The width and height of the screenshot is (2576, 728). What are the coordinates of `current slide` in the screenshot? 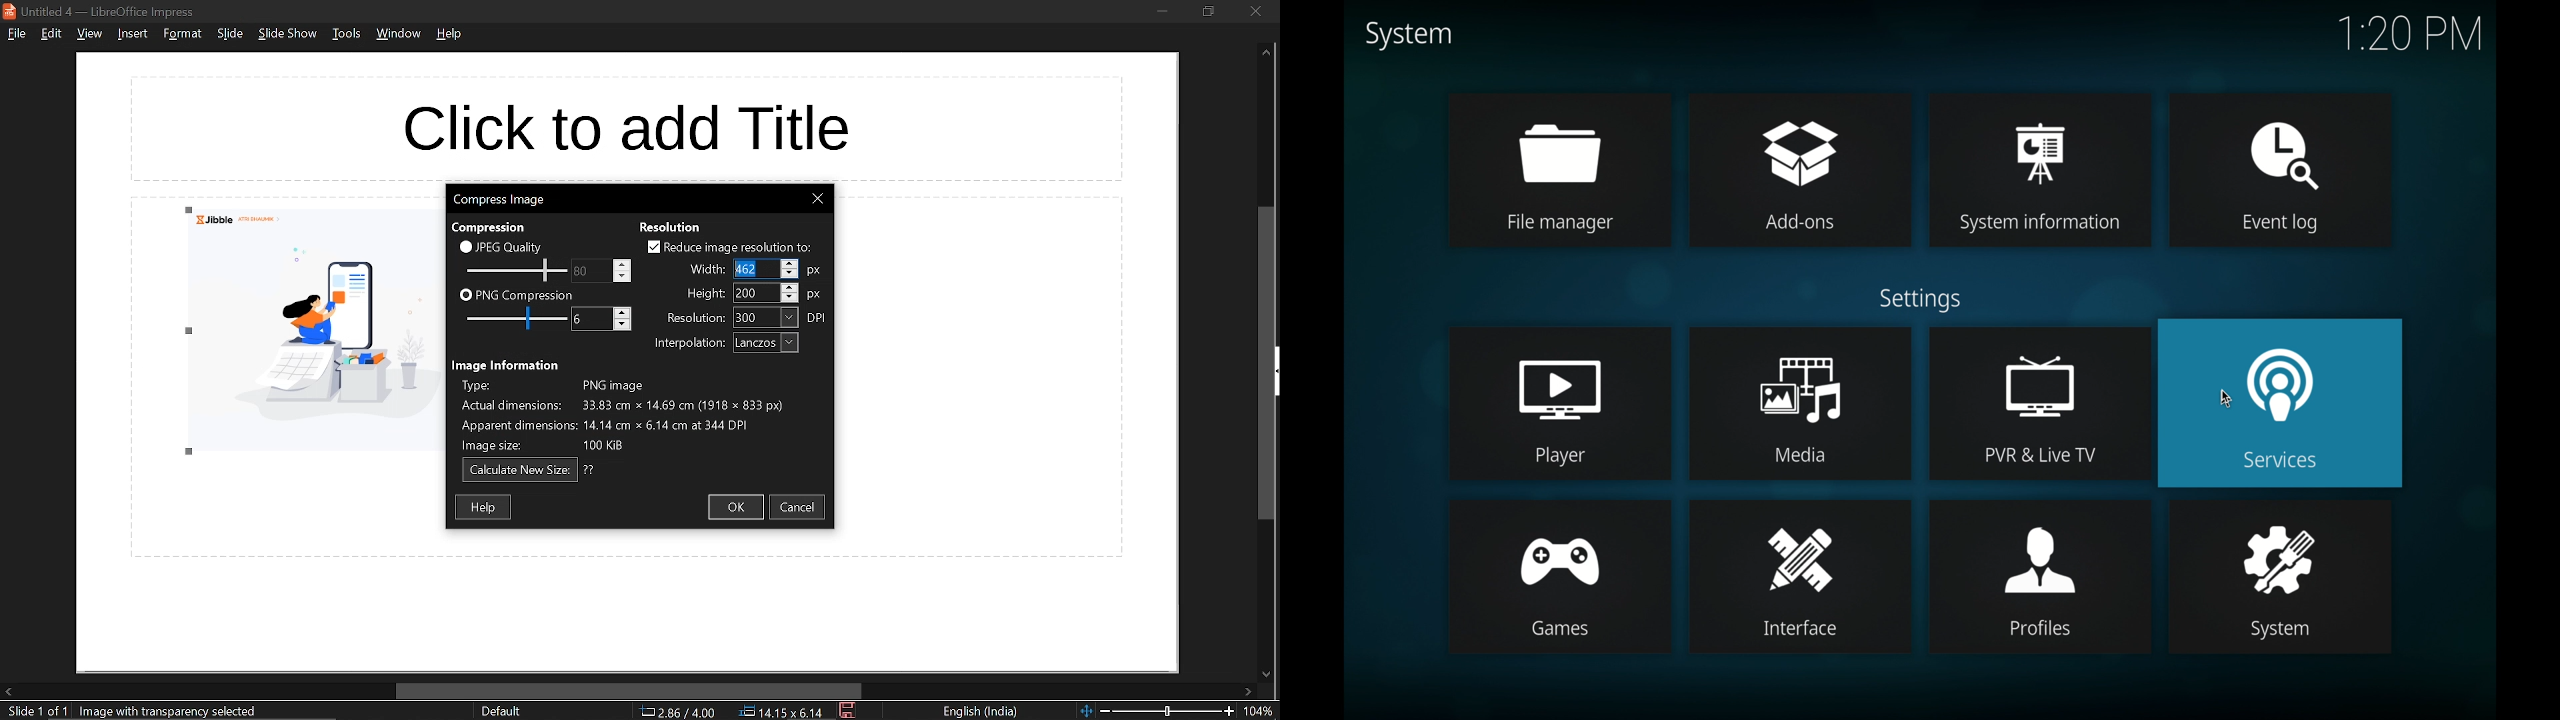 It's located at (34, 712).